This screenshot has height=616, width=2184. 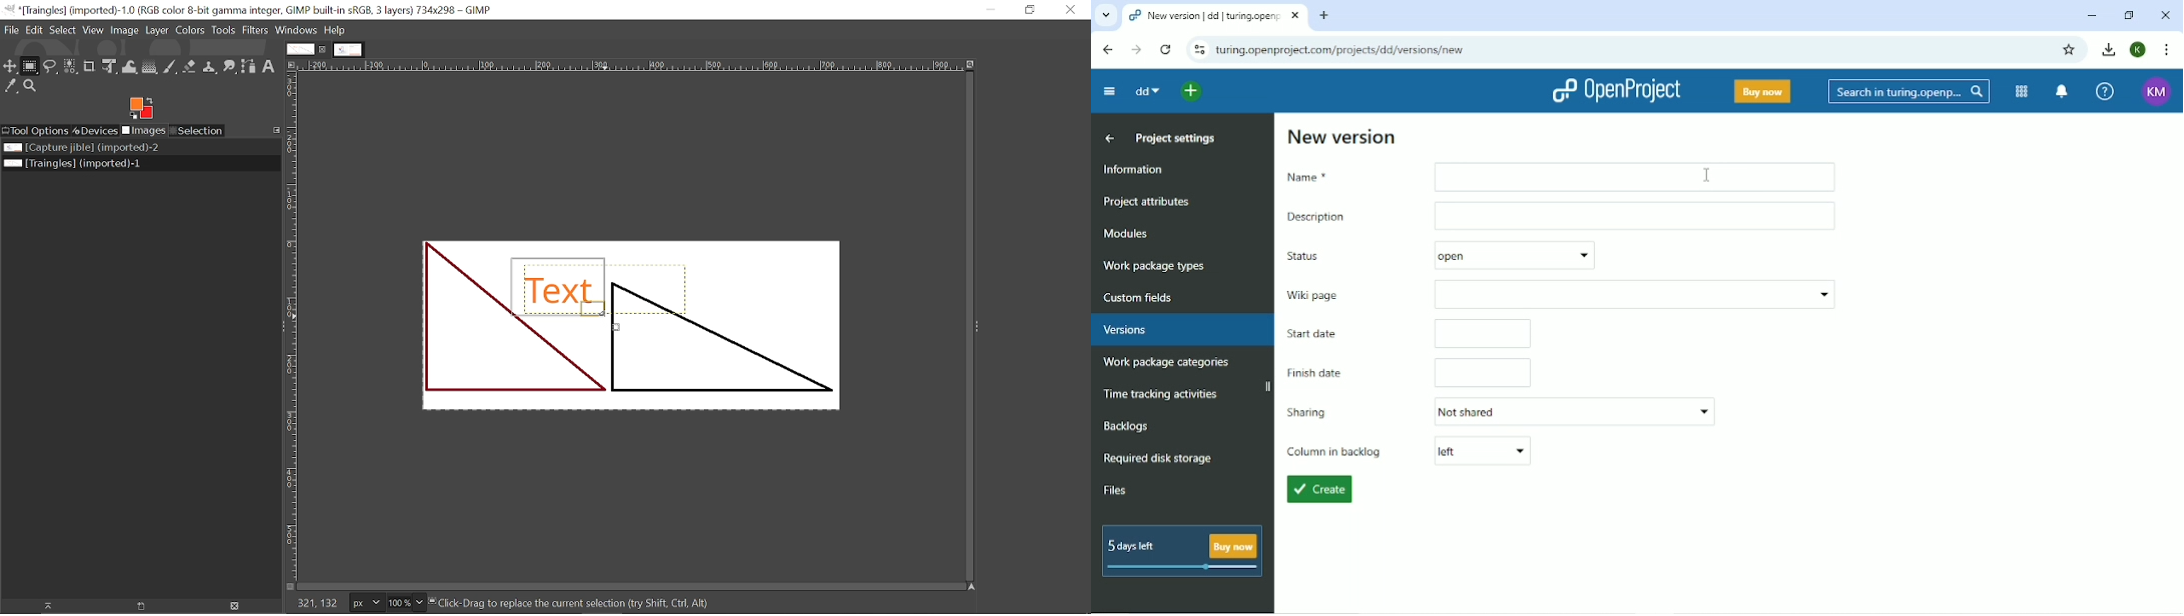 What do you see at coordinates (316, 601) in the screenshot?
I see `155,31` at bounding box center [316, 601].